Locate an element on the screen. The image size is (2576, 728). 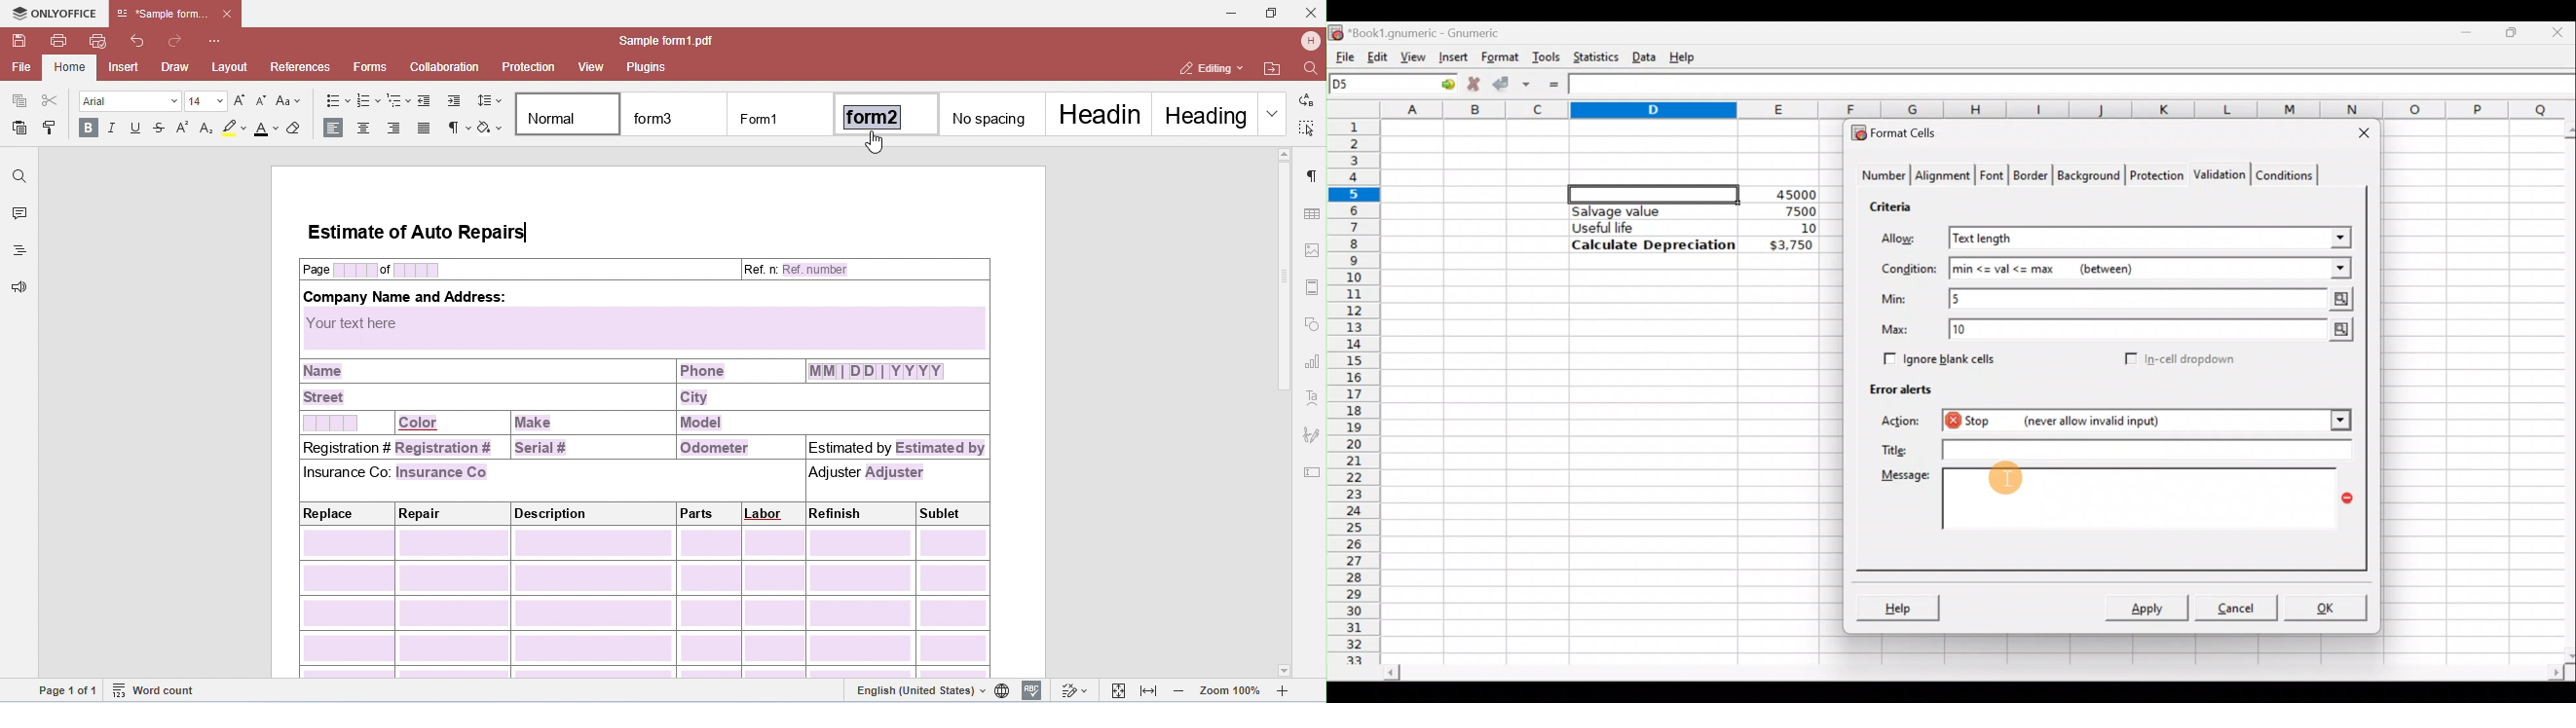
Font is located at coordinates (1993, 177).